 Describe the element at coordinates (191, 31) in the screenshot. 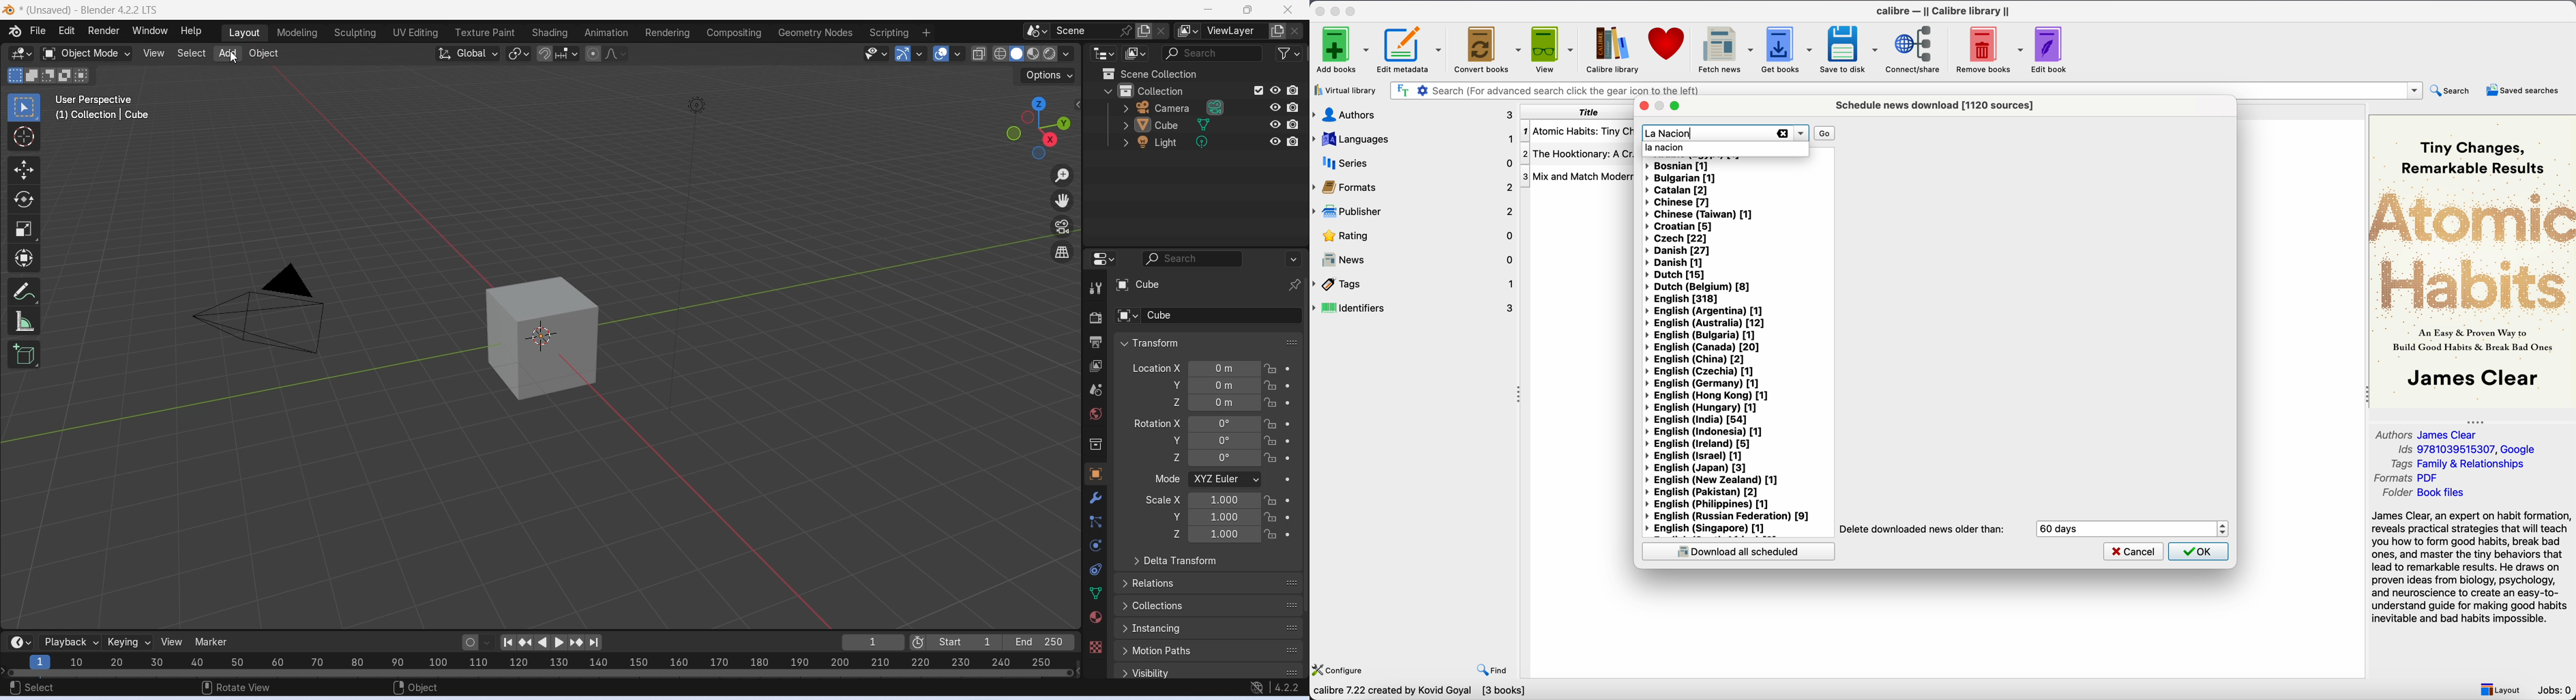

I see `Help` at that location.